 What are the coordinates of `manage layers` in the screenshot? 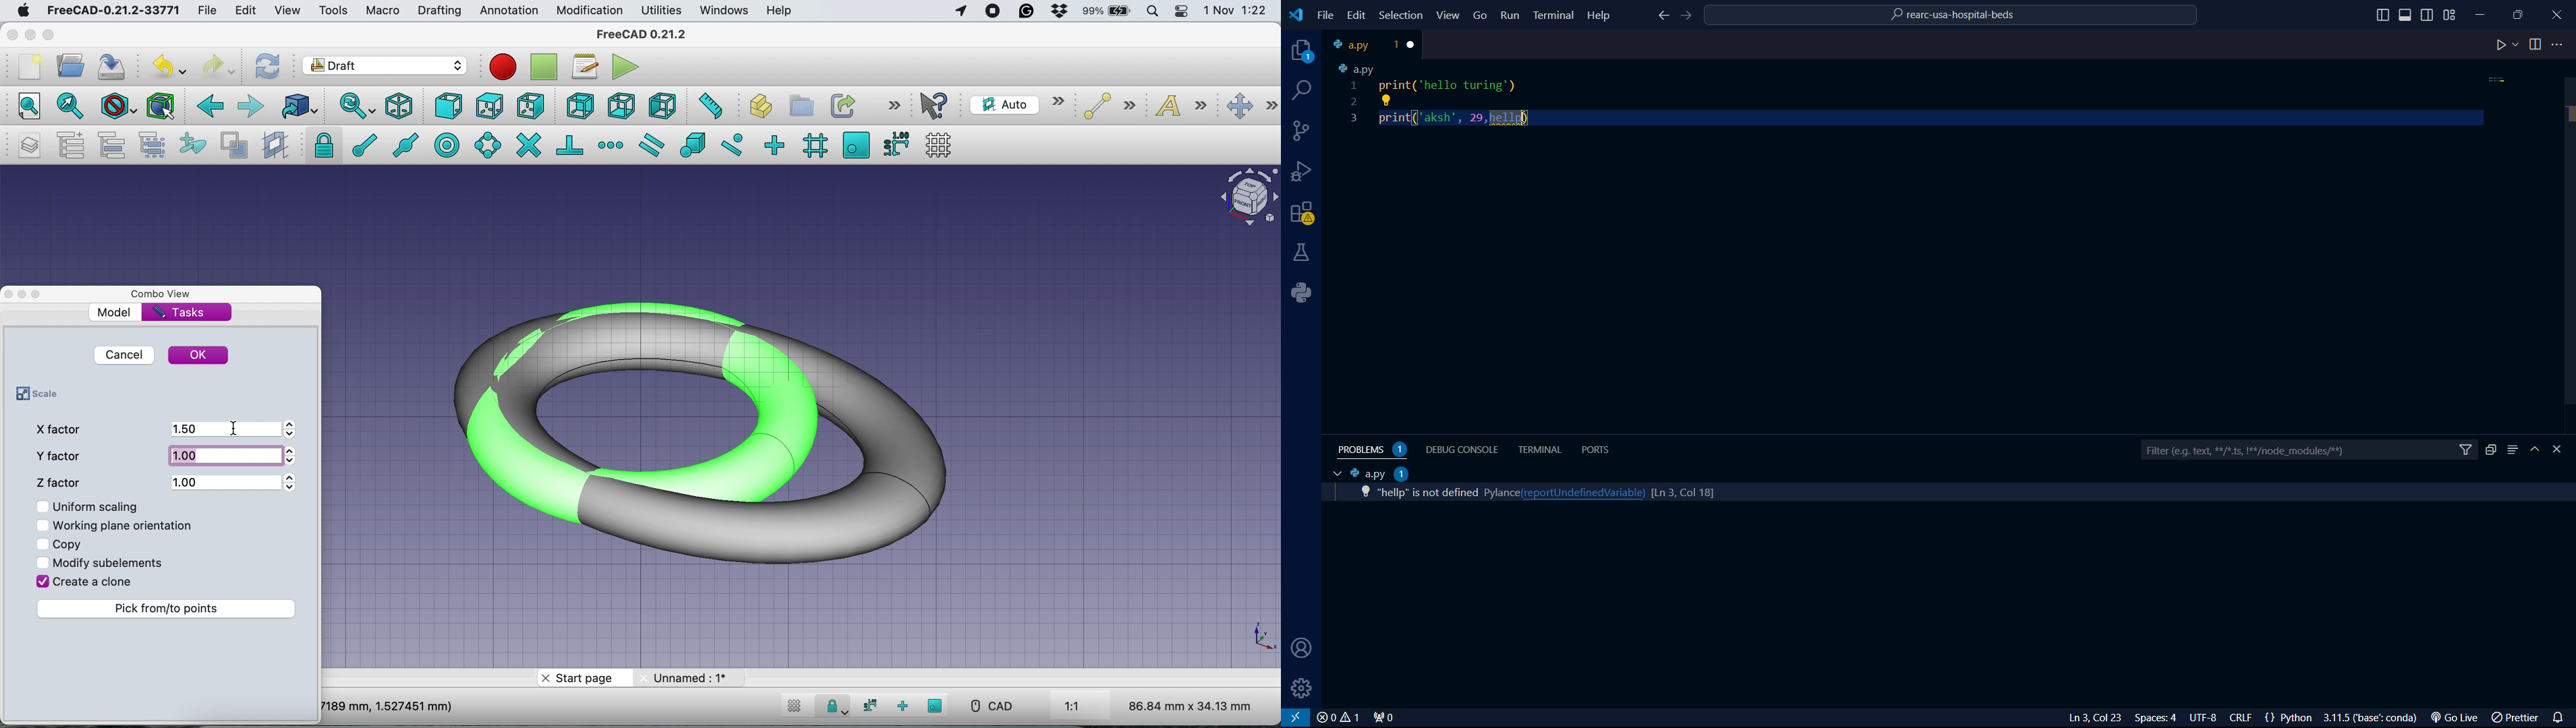 It's located at (32, 145).